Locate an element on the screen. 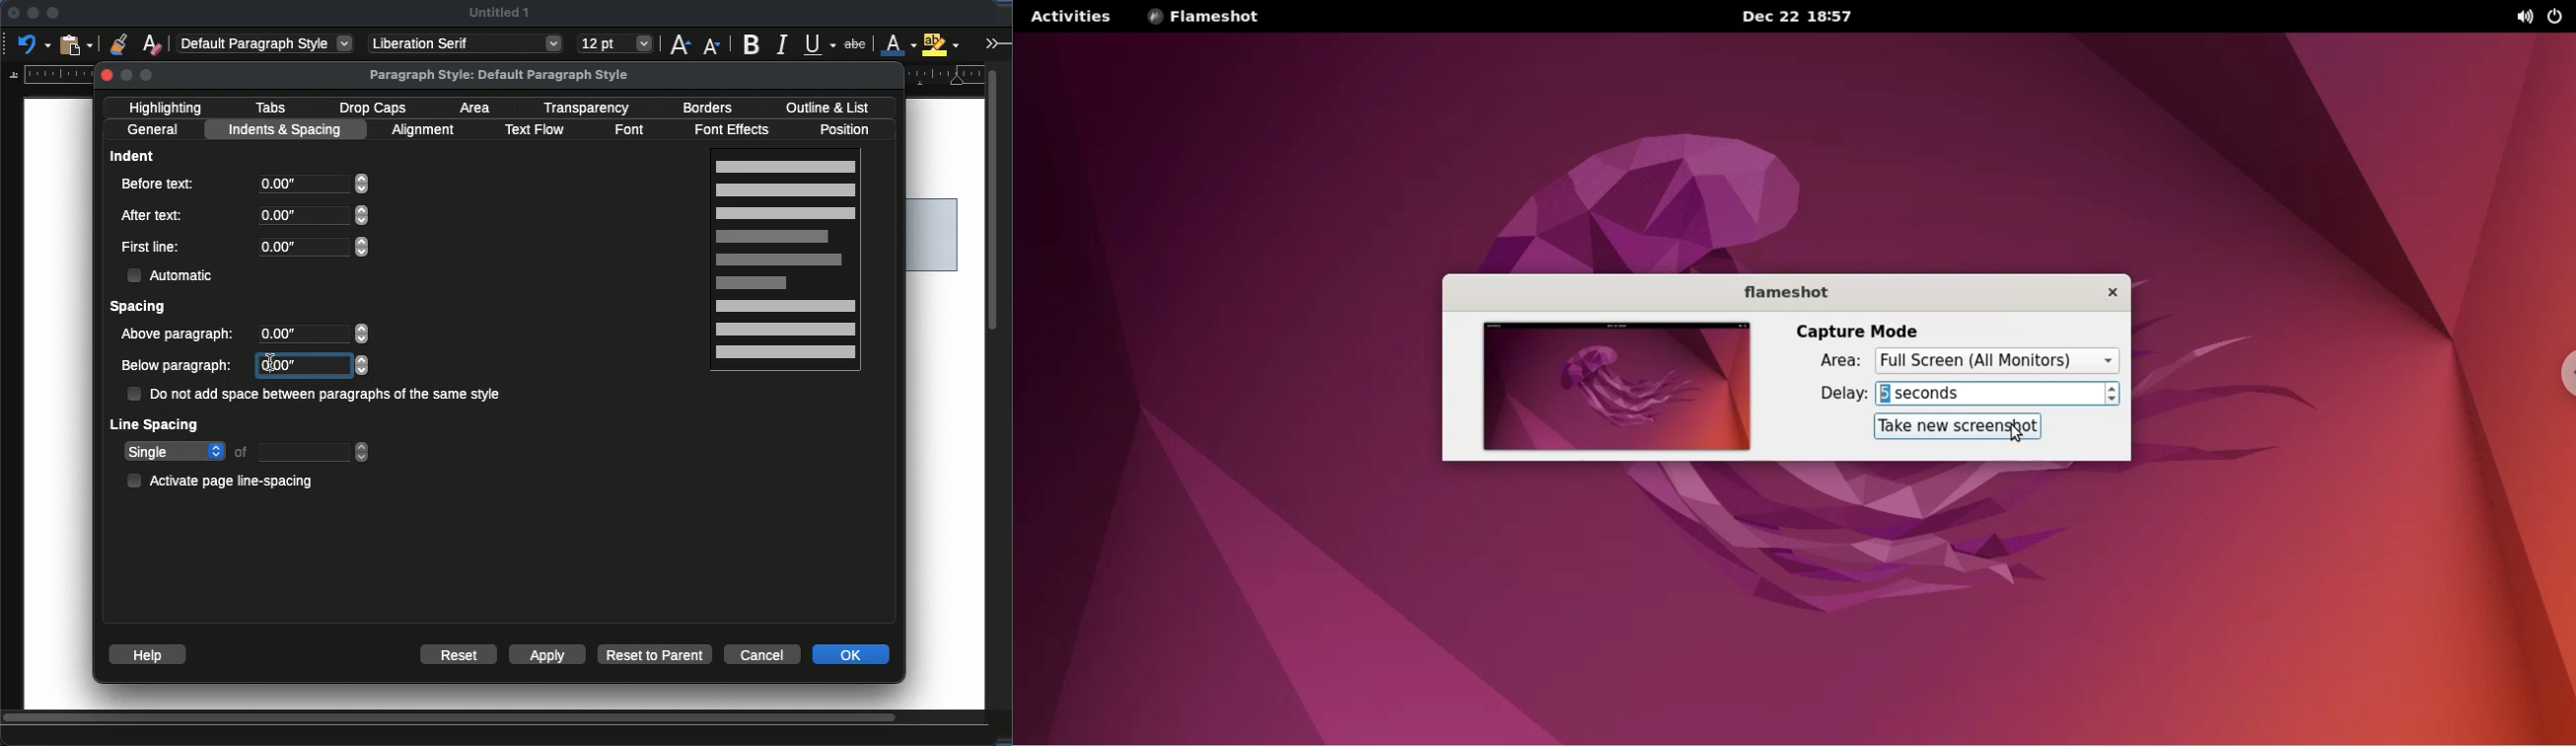 The image size is (2576, 756). drop caps is located at coordinates (373, 110).